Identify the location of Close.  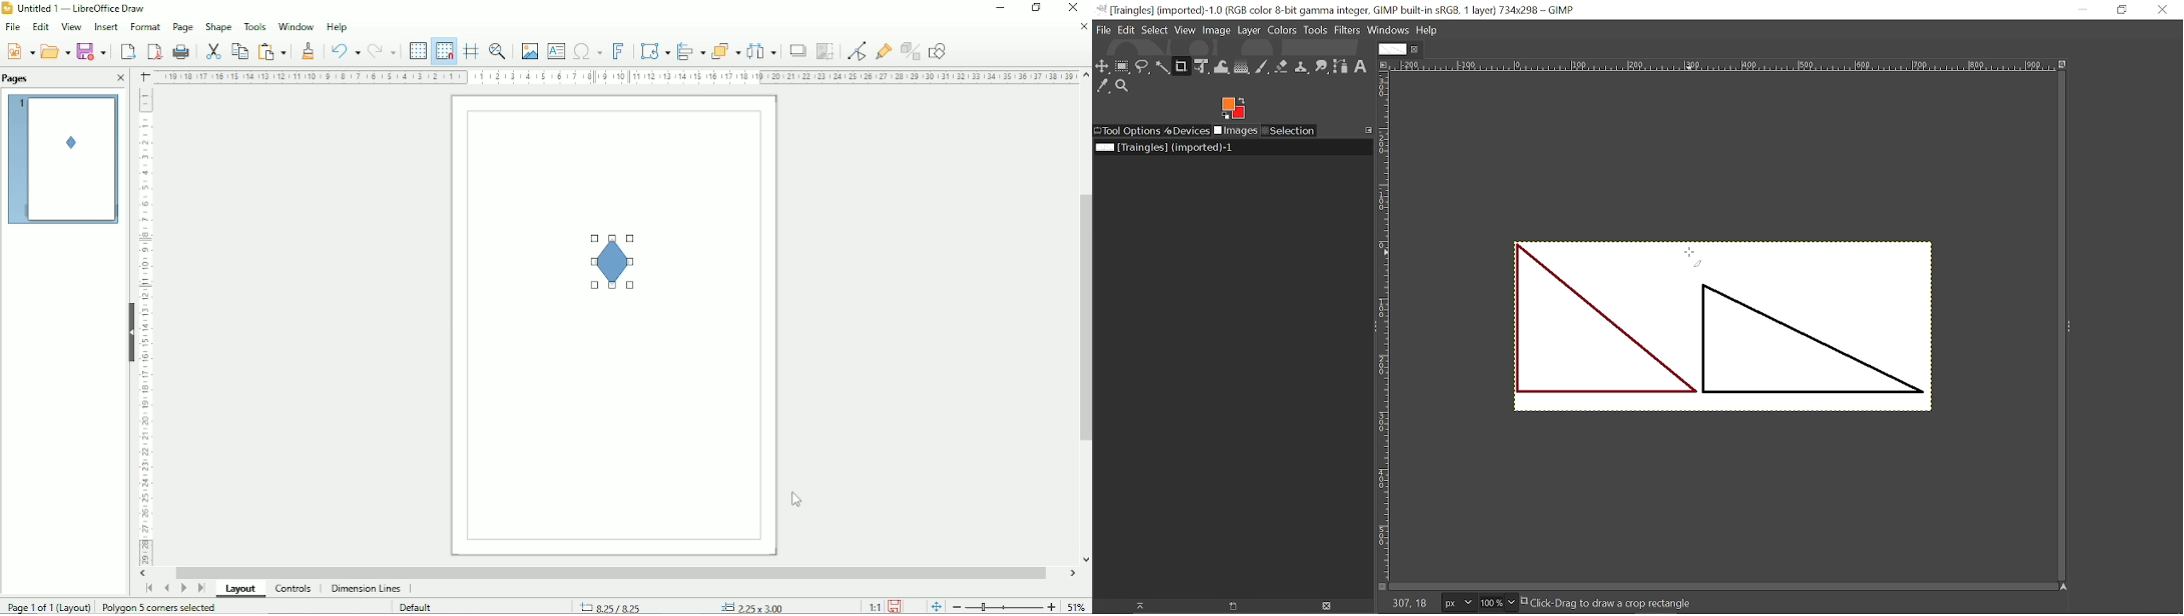
(1082, 27).